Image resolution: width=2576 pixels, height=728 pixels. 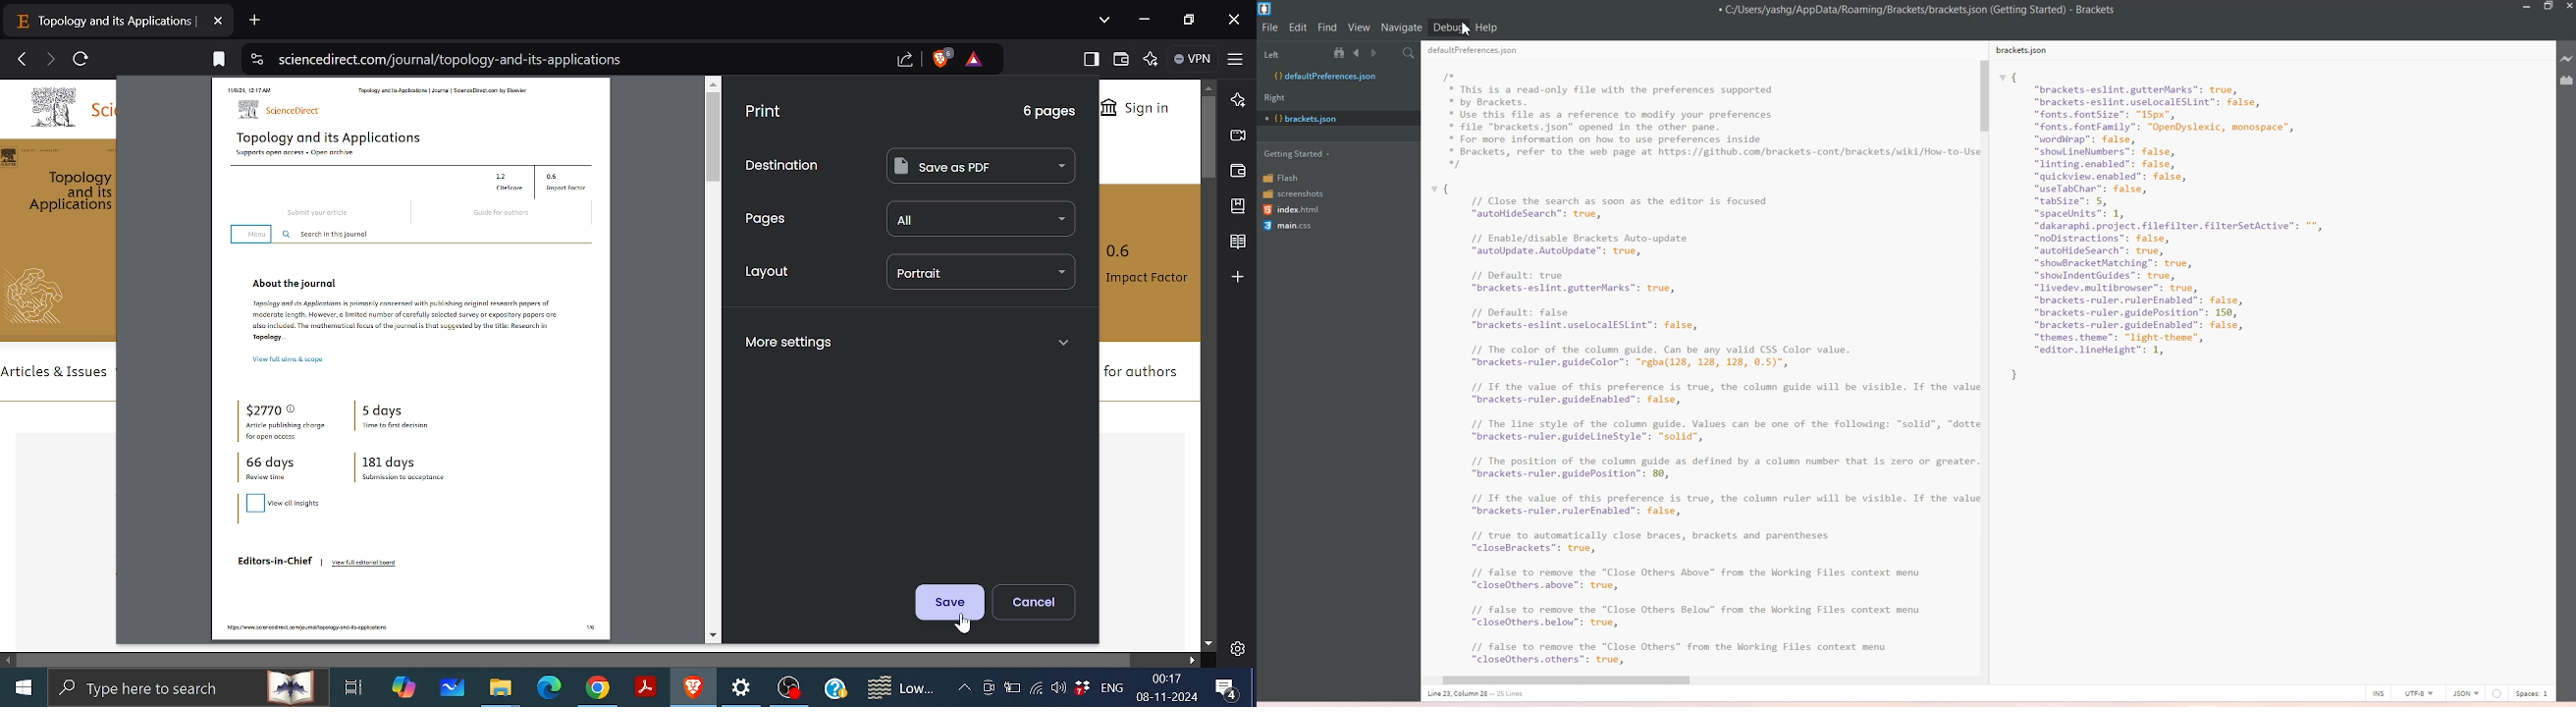 I want to click on Flash, so click(x=1290, y=177).